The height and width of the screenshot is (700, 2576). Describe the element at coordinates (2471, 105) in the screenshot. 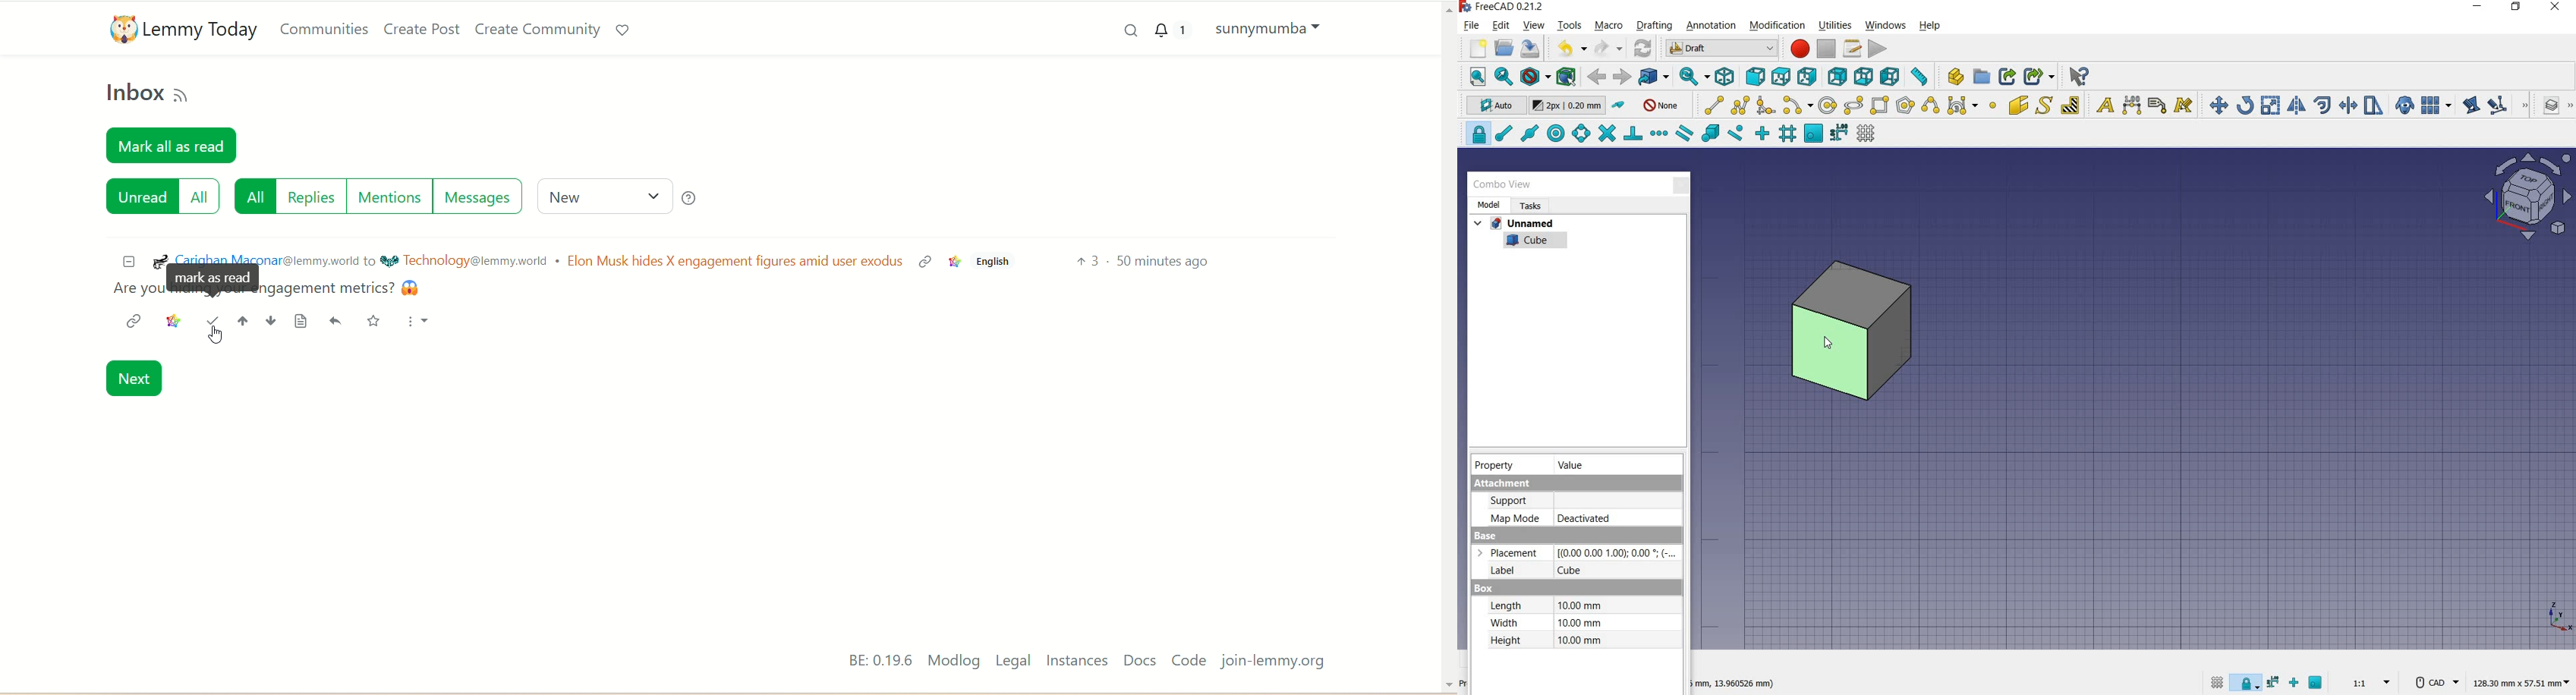

I see `edit` at that location.